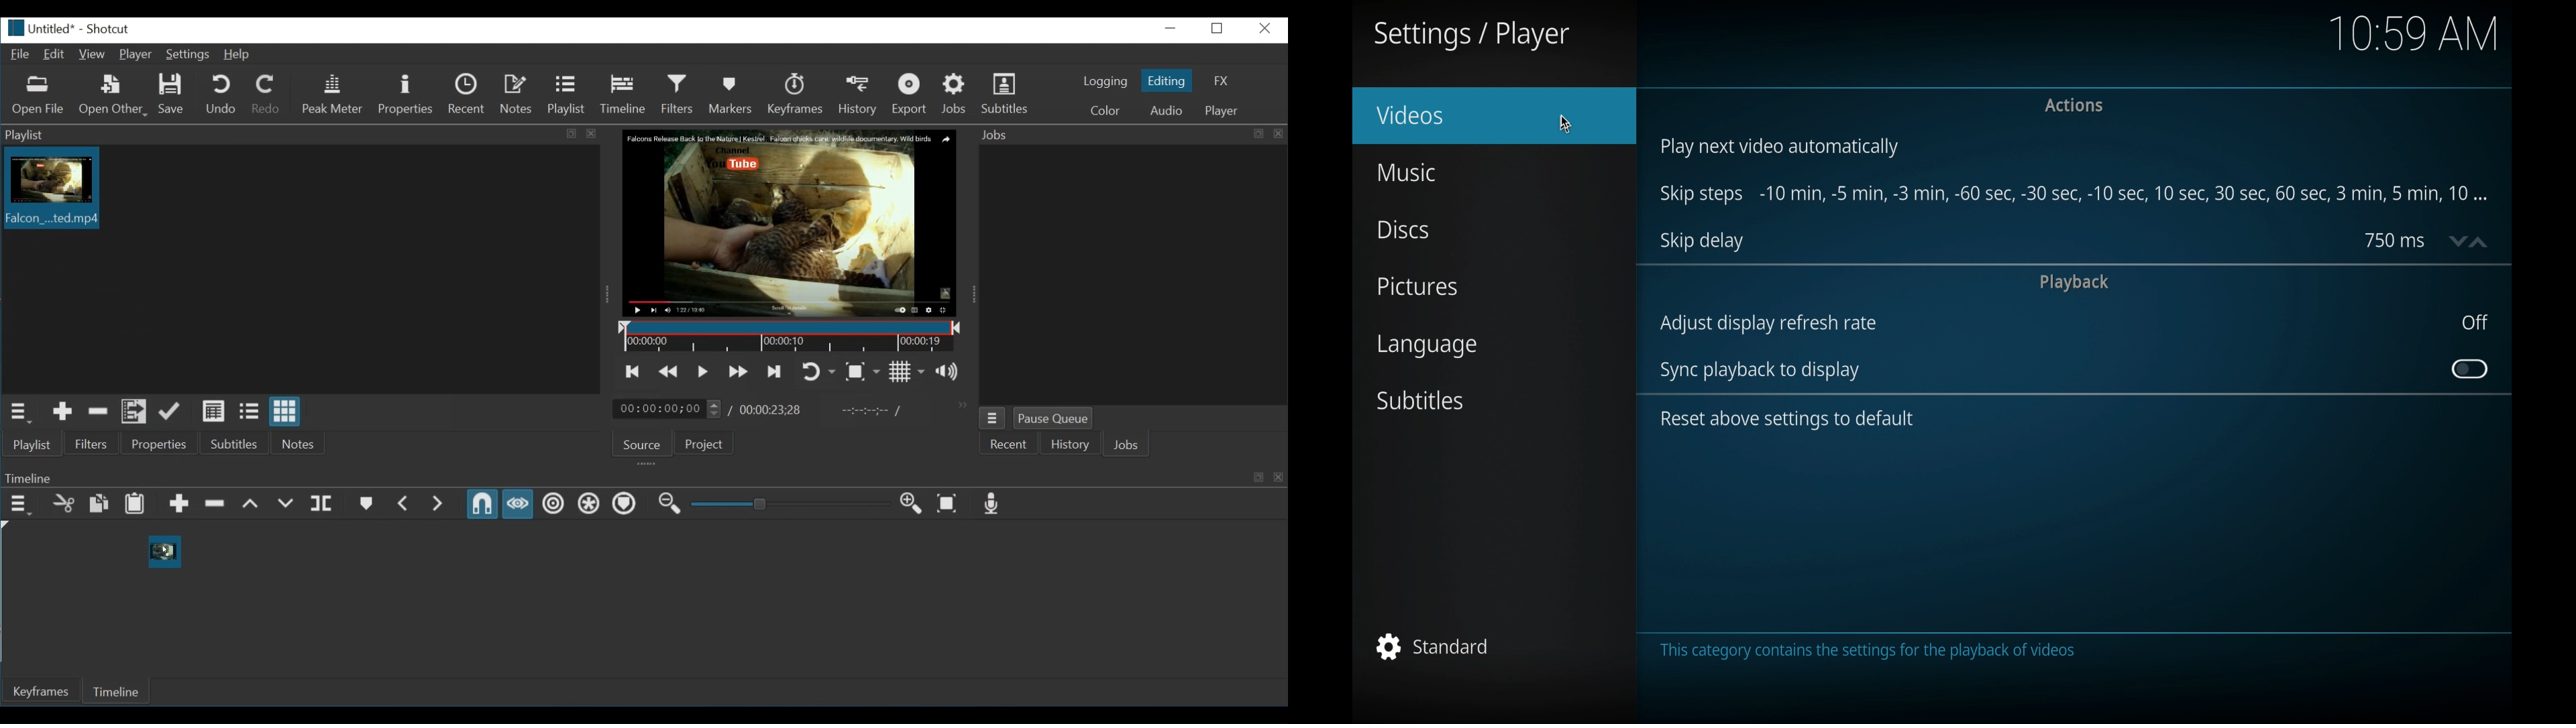 This screenshot has height=728, width=2576. What do you see at coordinates (1165, 80) in the screenshot?
I see `Eiting` at bounding box center [1165, 80].